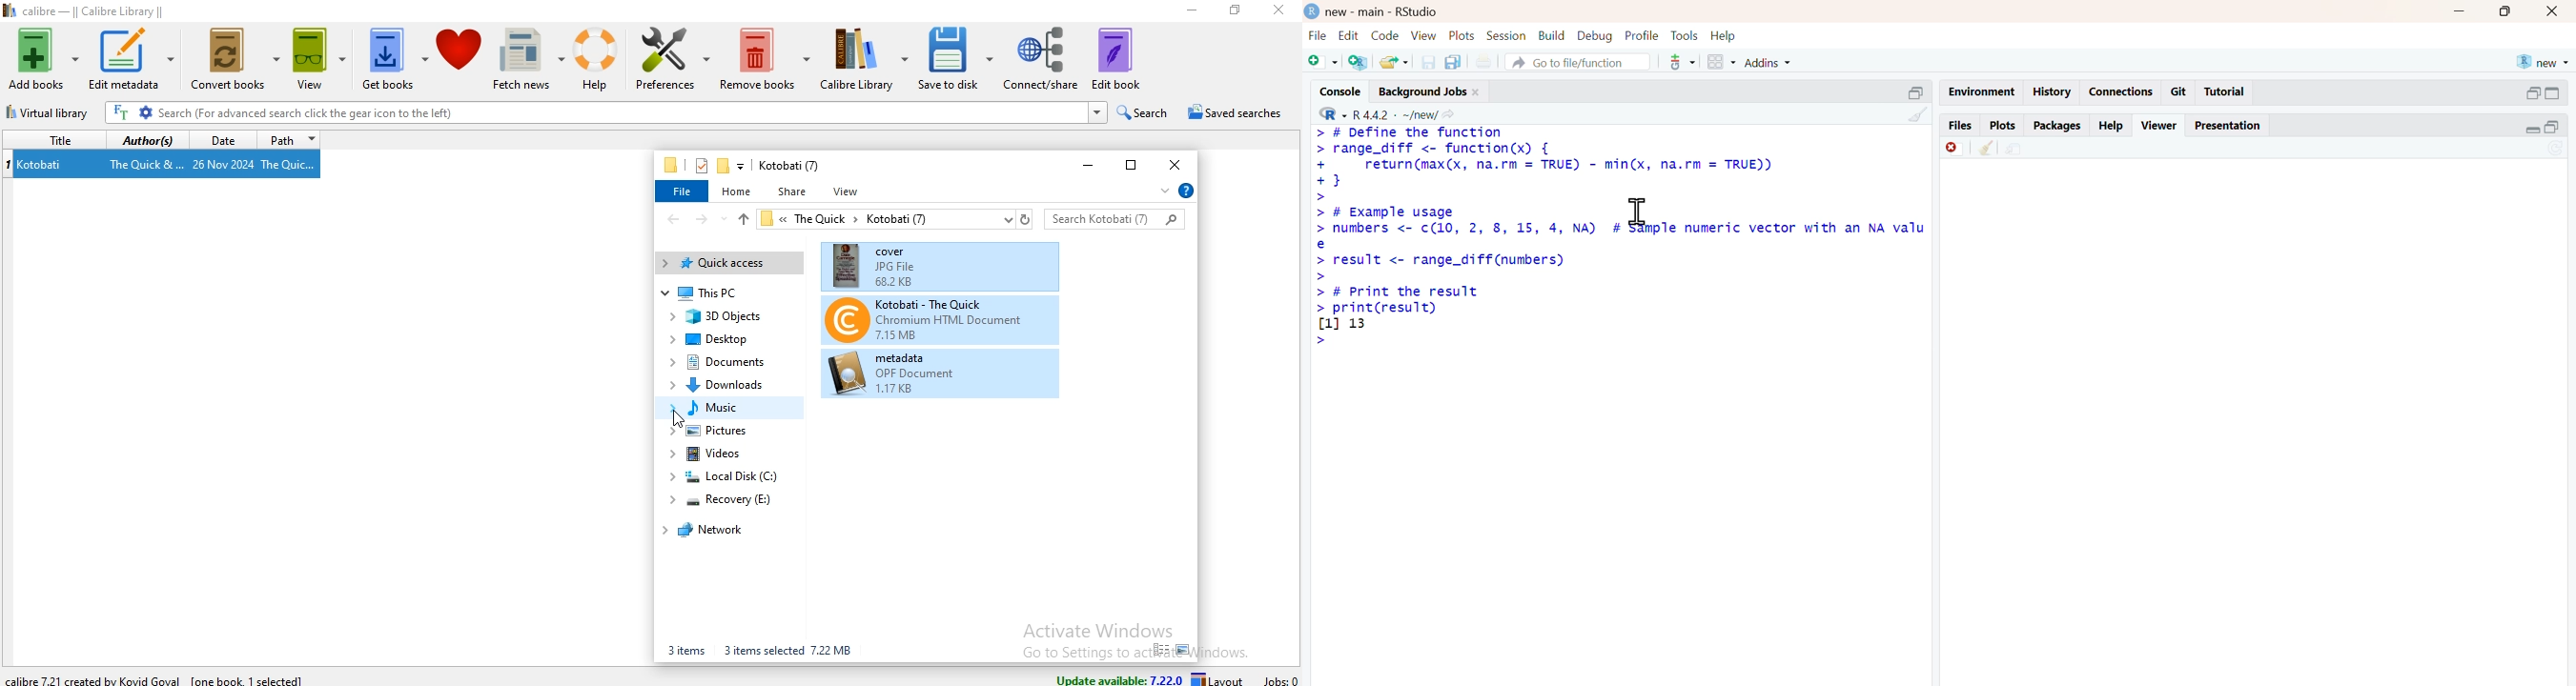 The height and width of the screenshot is (700, 2576). What do you see at coordinates (321, 60) in the screenshot?
I see `view` at bounding box center [321, 60].